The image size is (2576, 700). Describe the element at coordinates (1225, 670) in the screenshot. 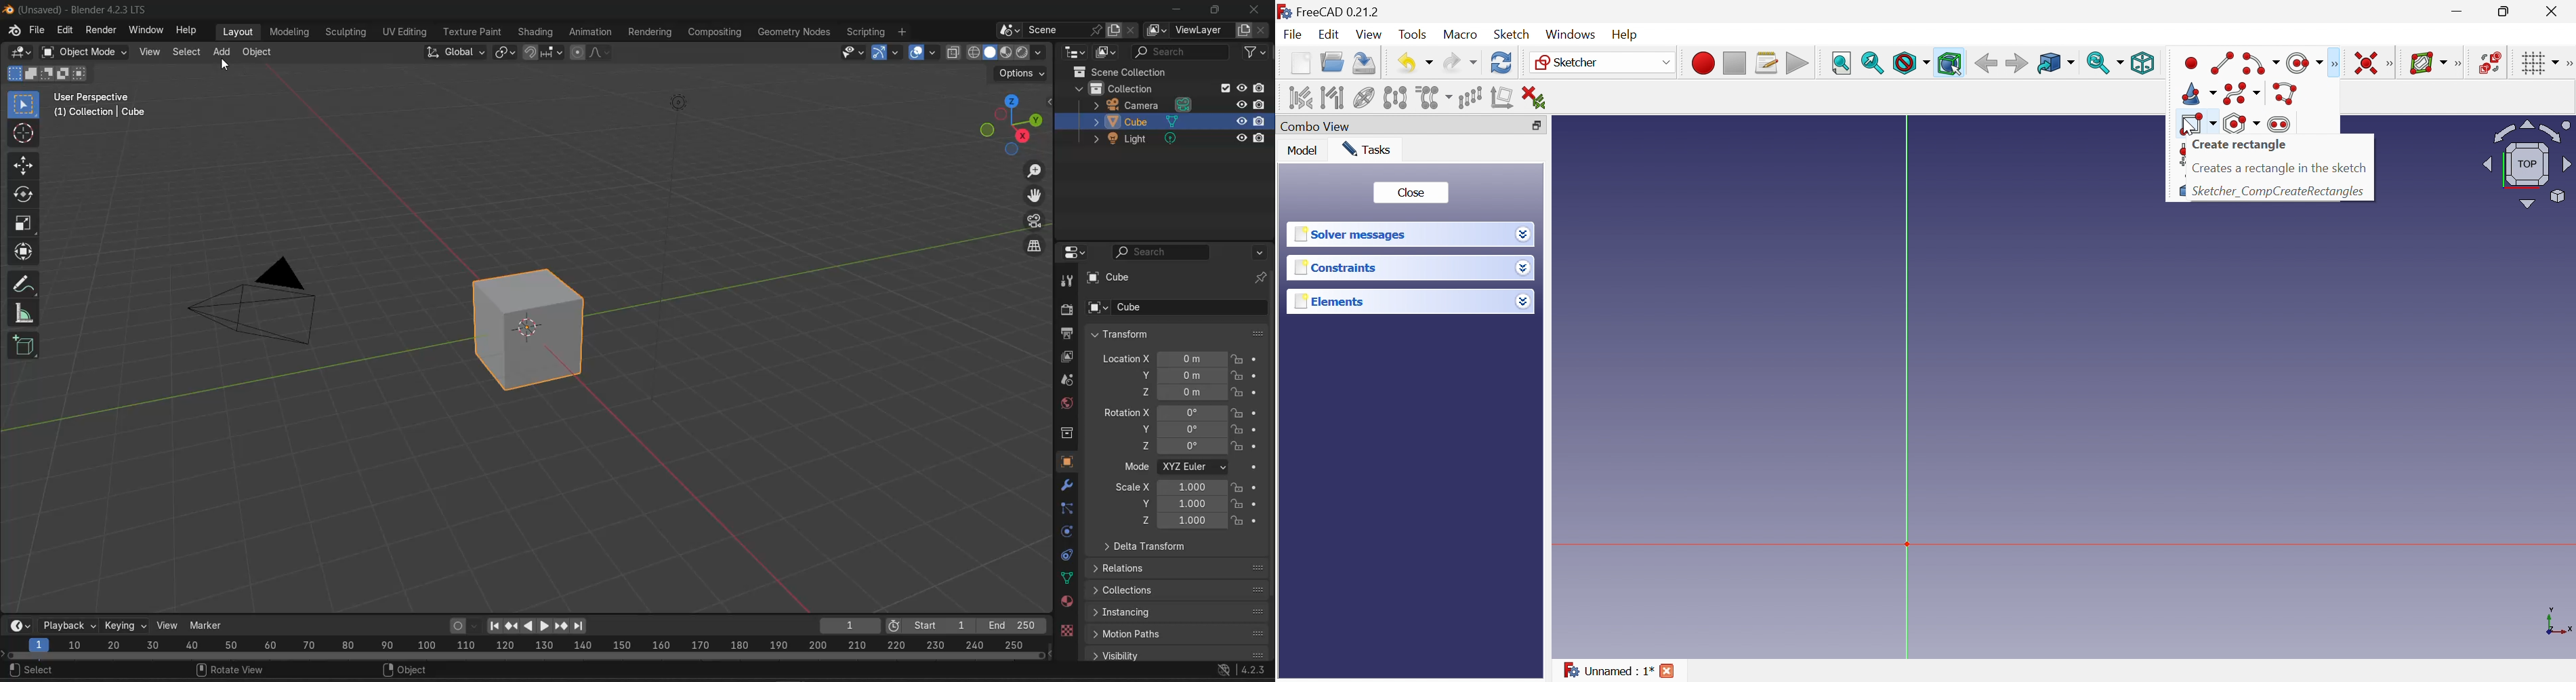

I see `network preference` at that location.